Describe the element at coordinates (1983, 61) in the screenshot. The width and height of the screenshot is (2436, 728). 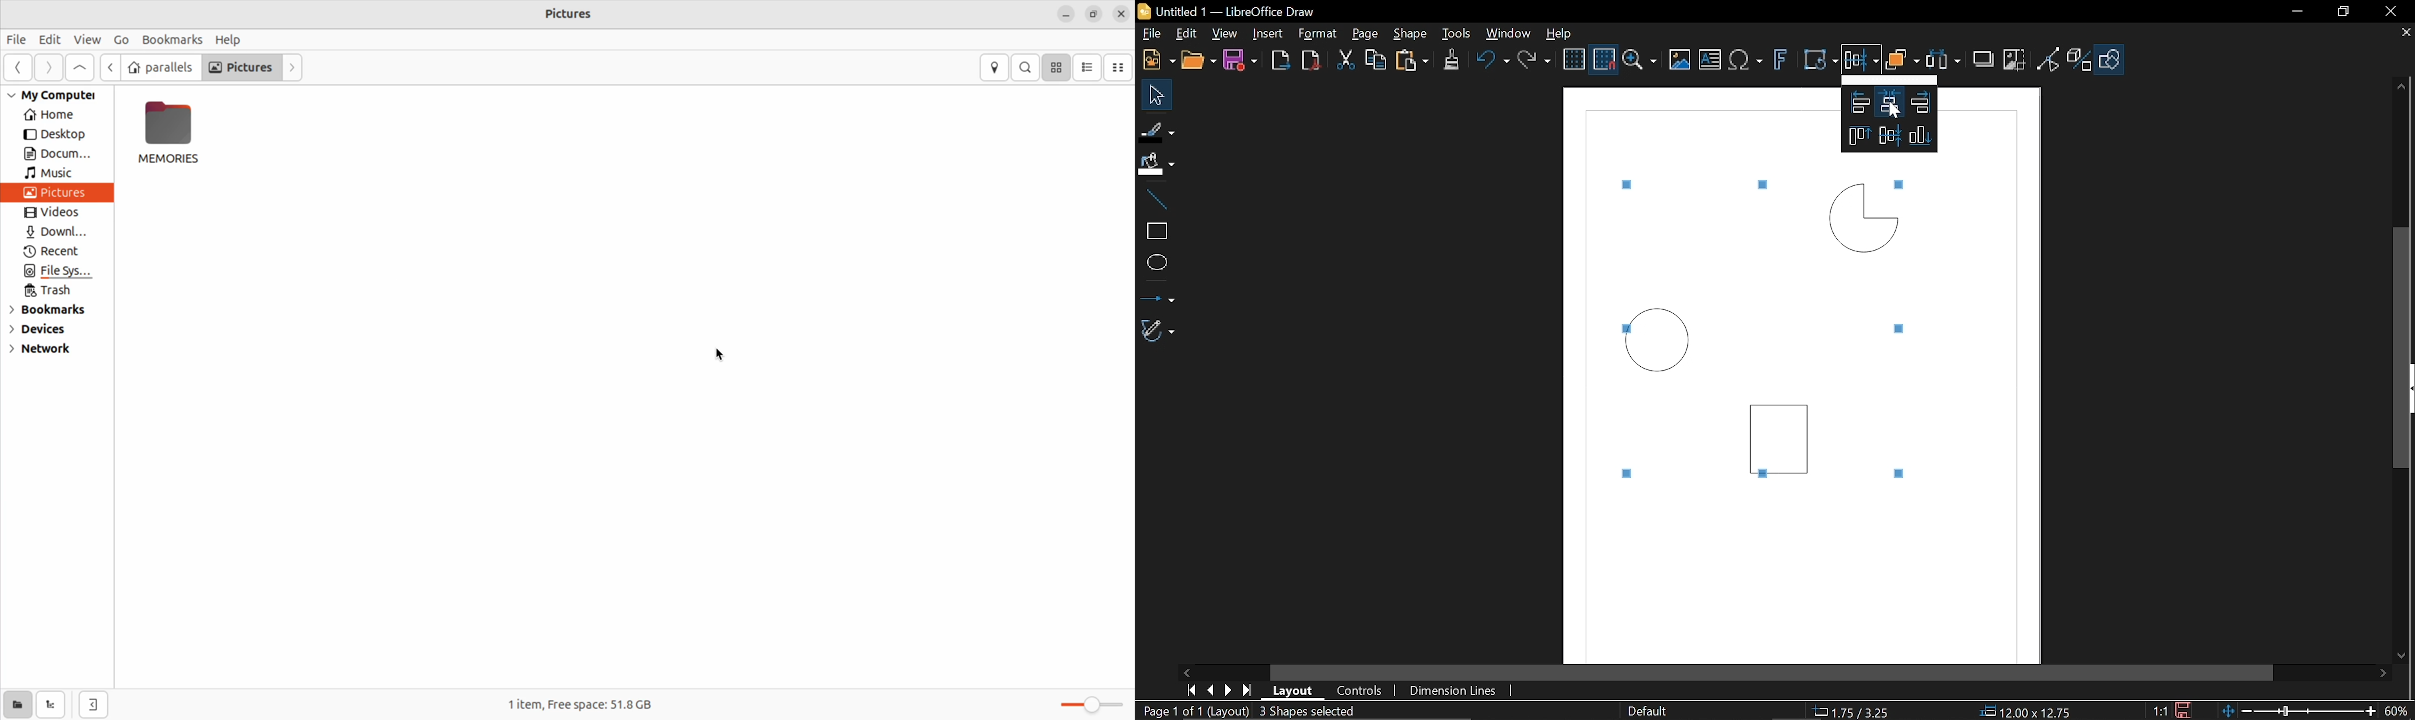
I see `Shadow` at that location.